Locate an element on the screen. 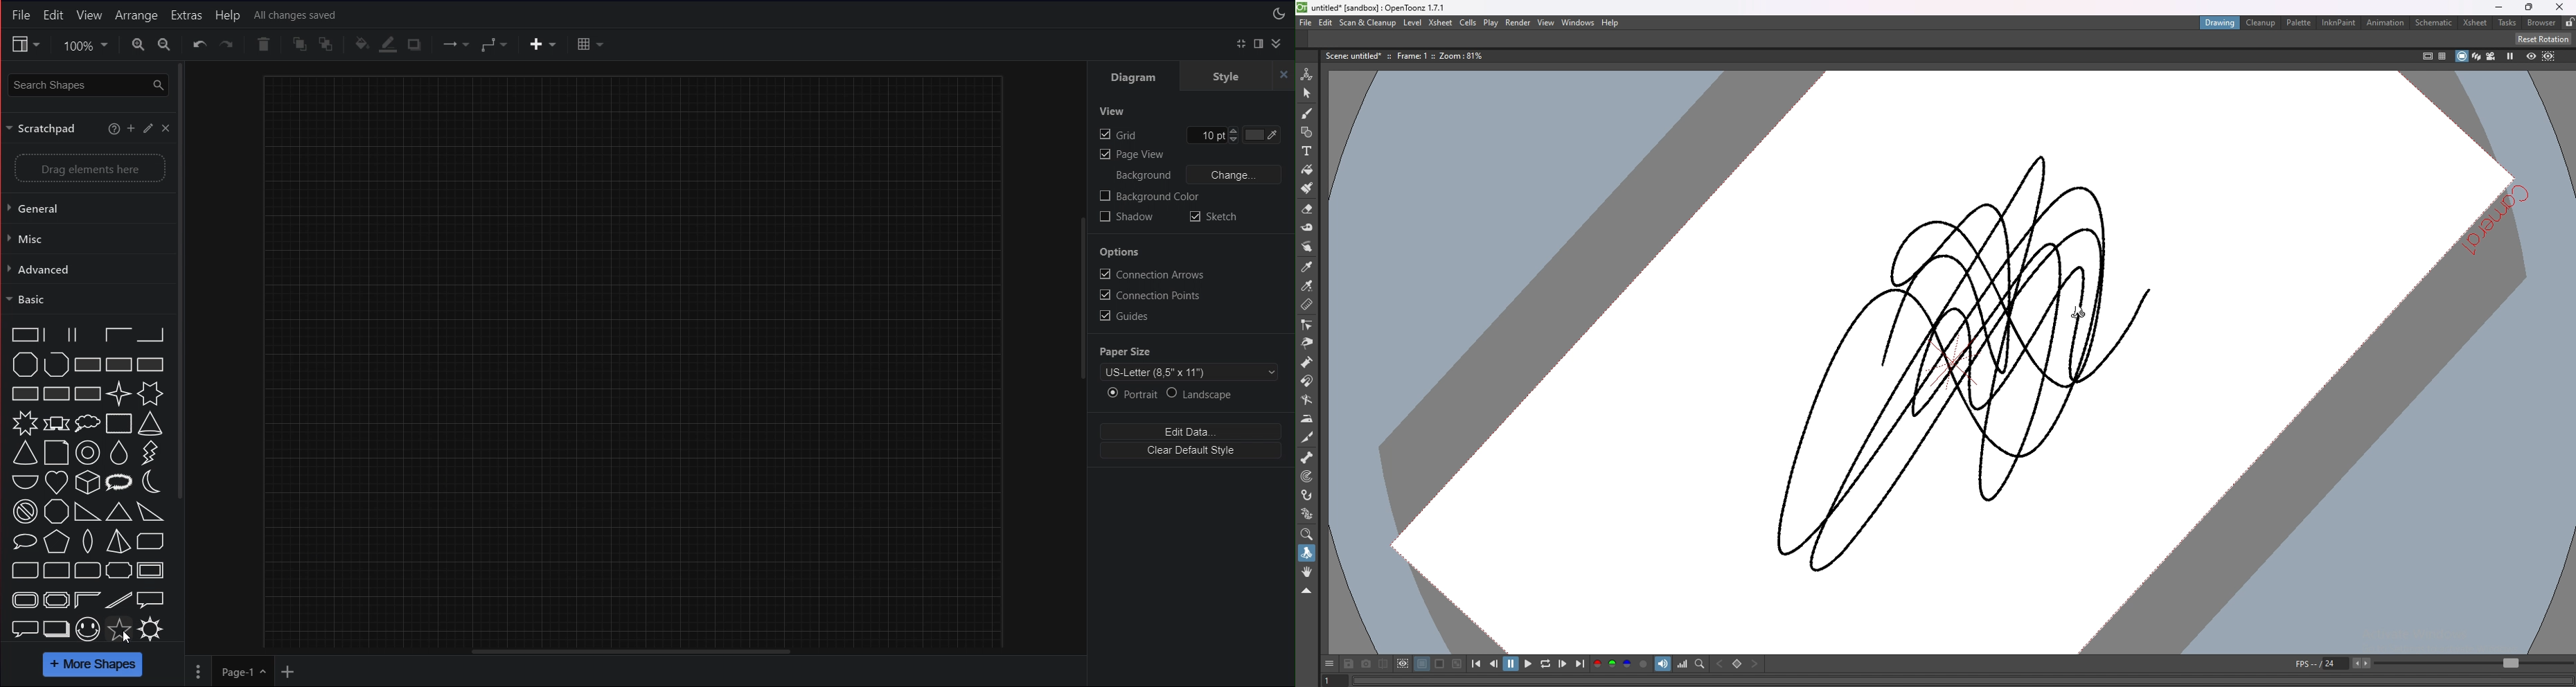 The height and width of the screenshot is (700, 2576). diagonal stripe is located at coordinates (119, 600).